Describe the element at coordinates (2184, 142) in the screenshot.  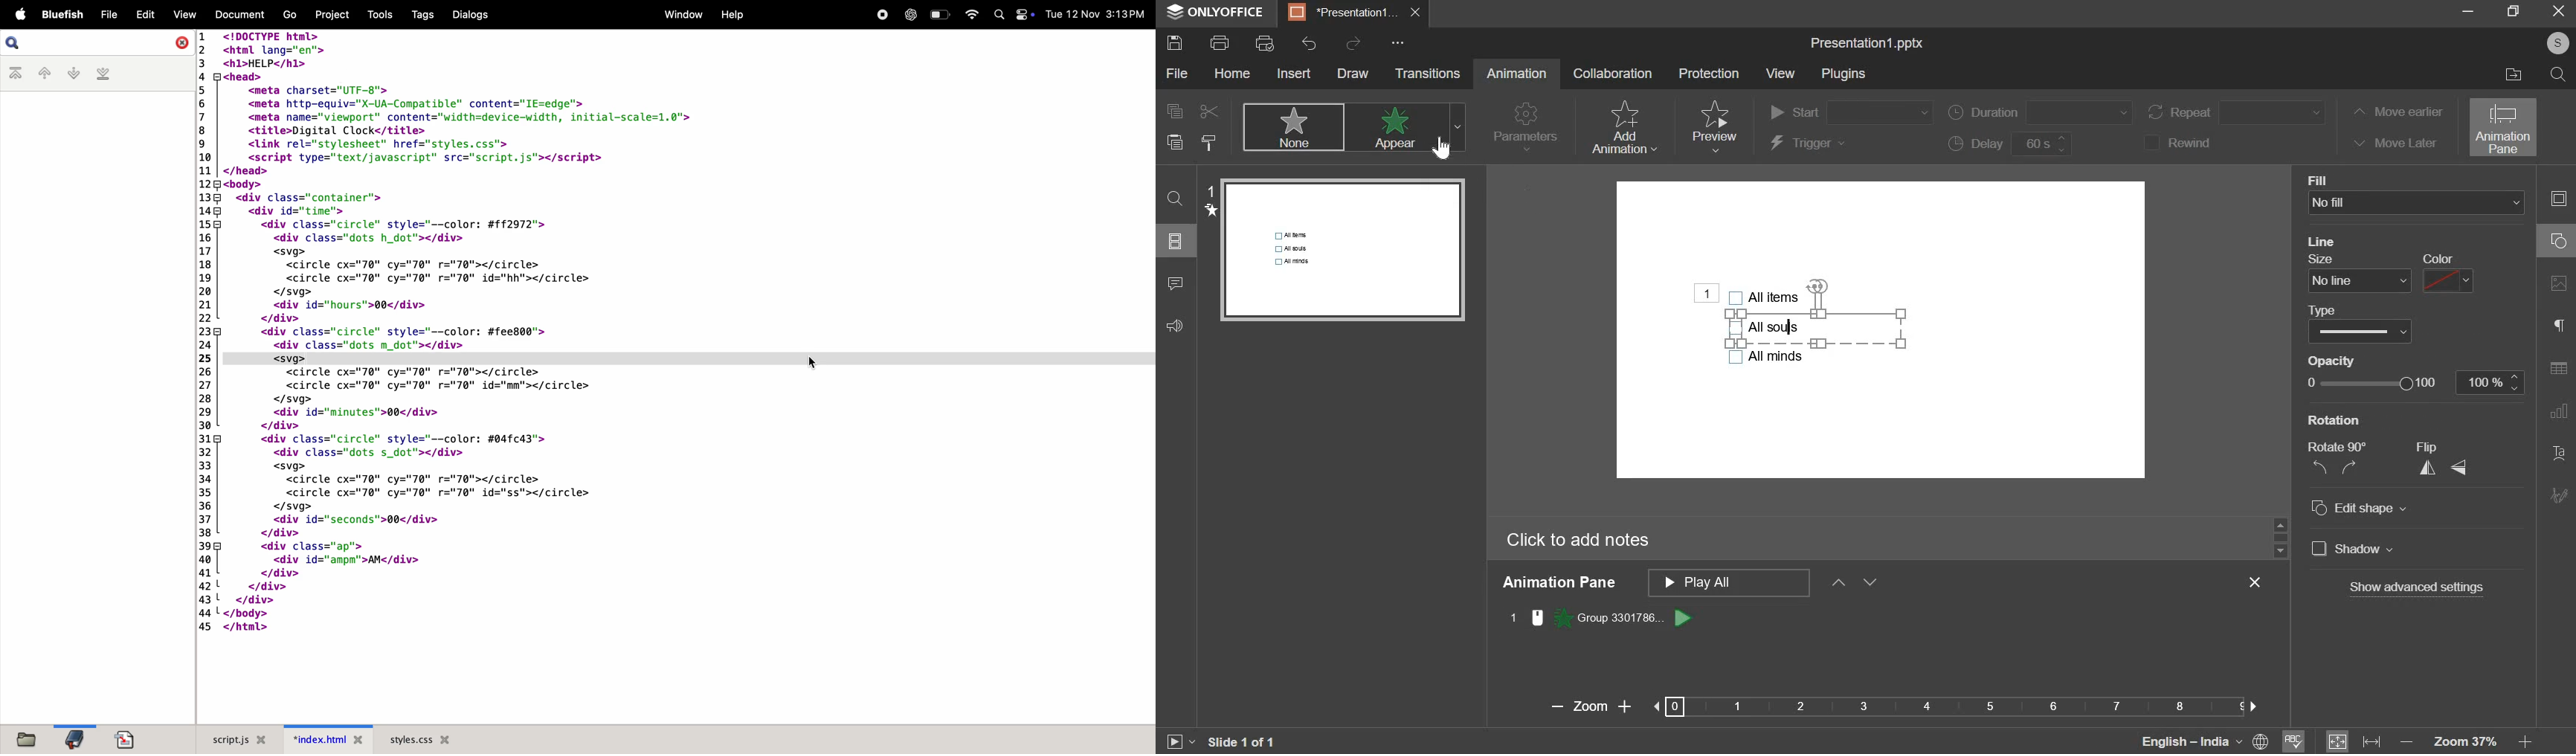
I see `rewind` at that location.